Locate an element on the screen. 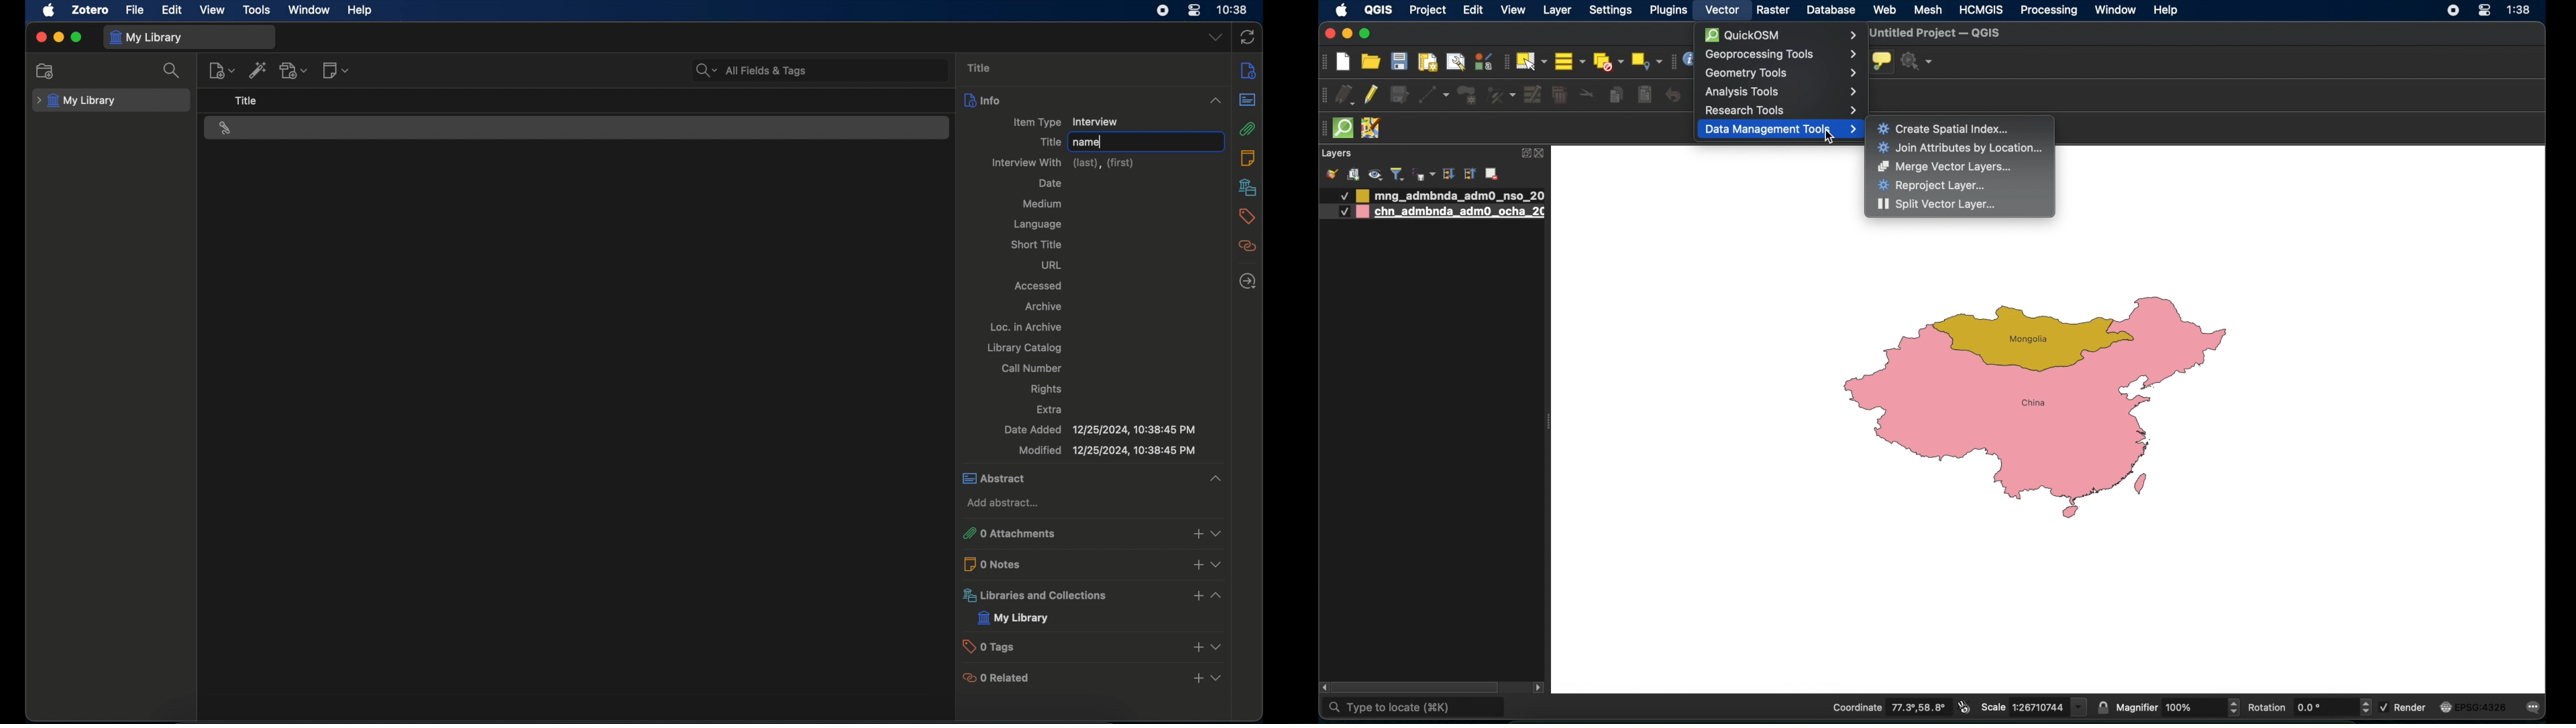  date added is located at coordinates (1099, 430).